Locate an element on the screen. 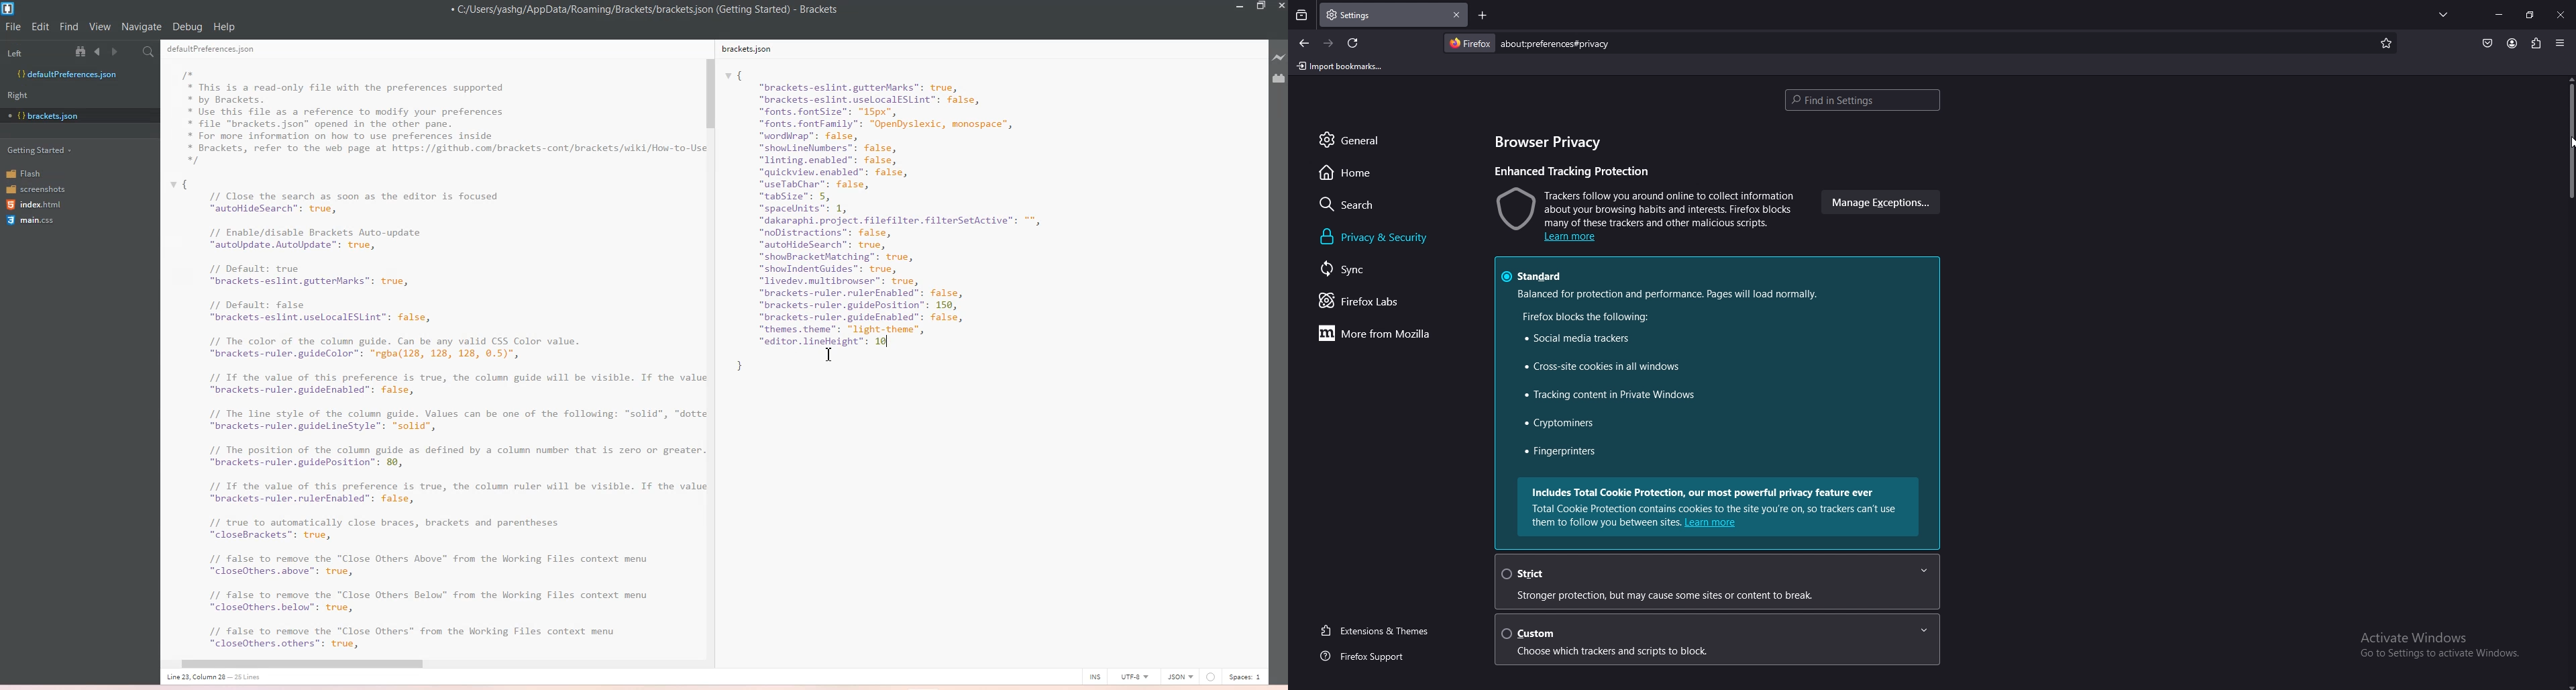  find in settings is located at coordinates (1866, 99).